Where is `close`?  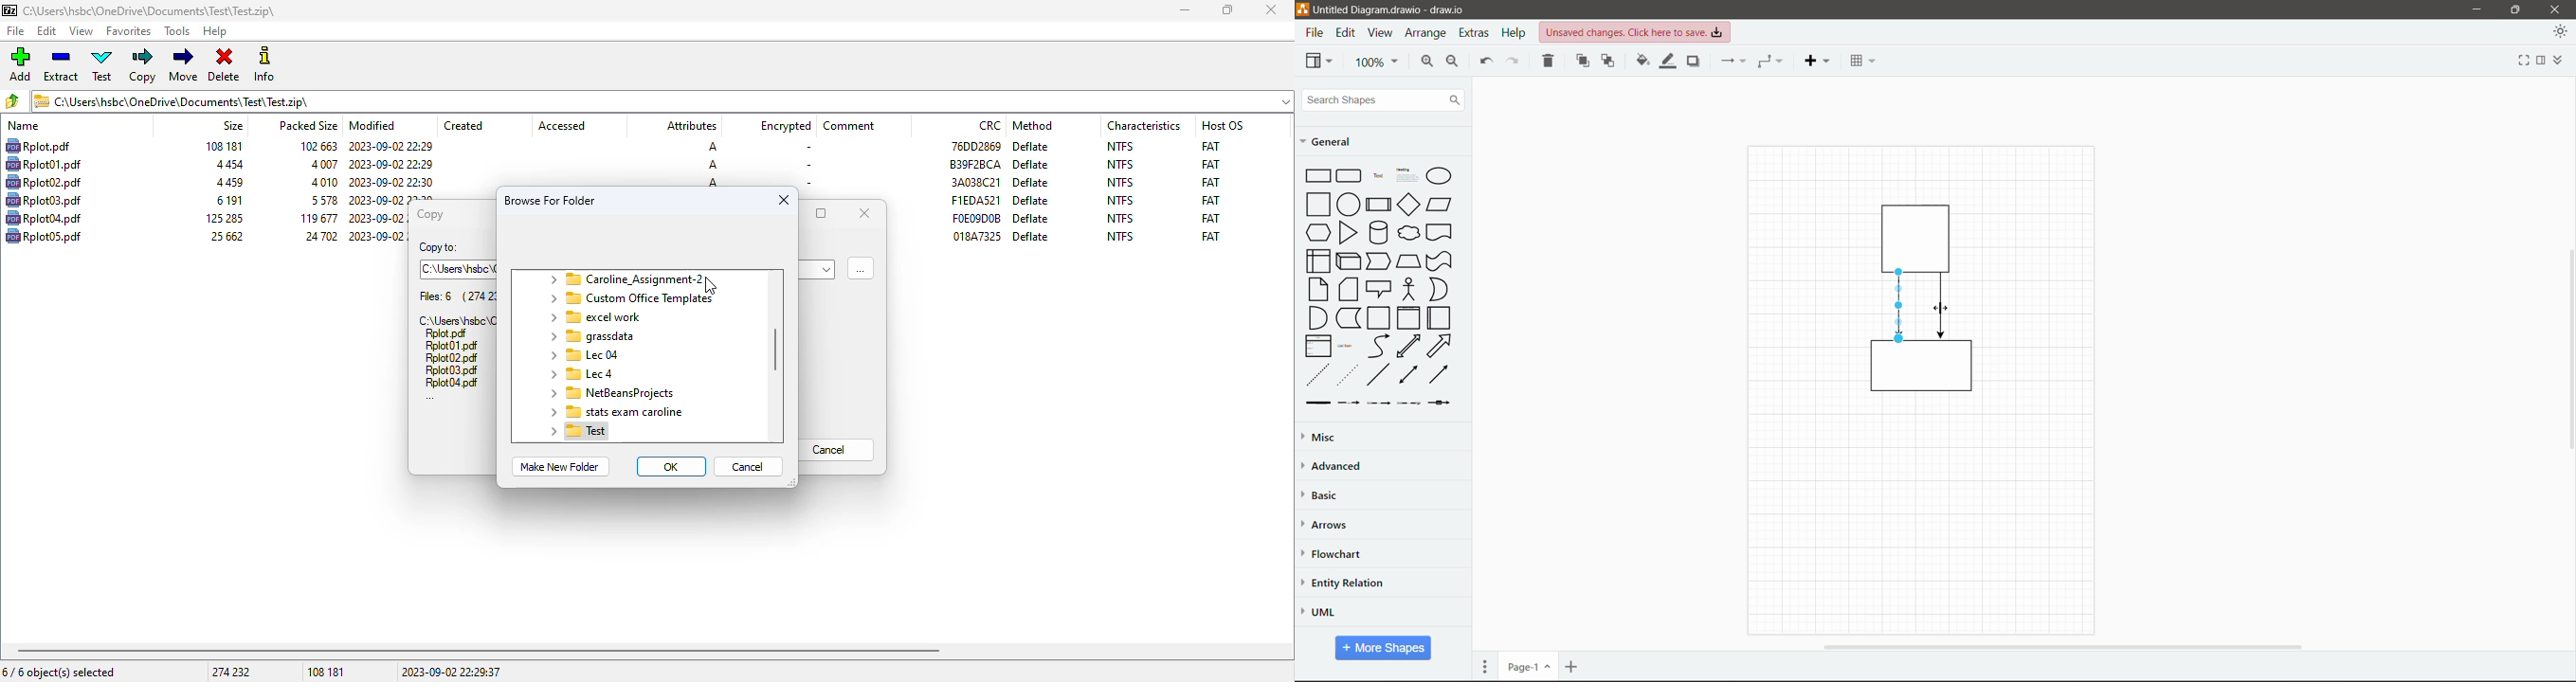
close is located at coordinates (2555, 9).